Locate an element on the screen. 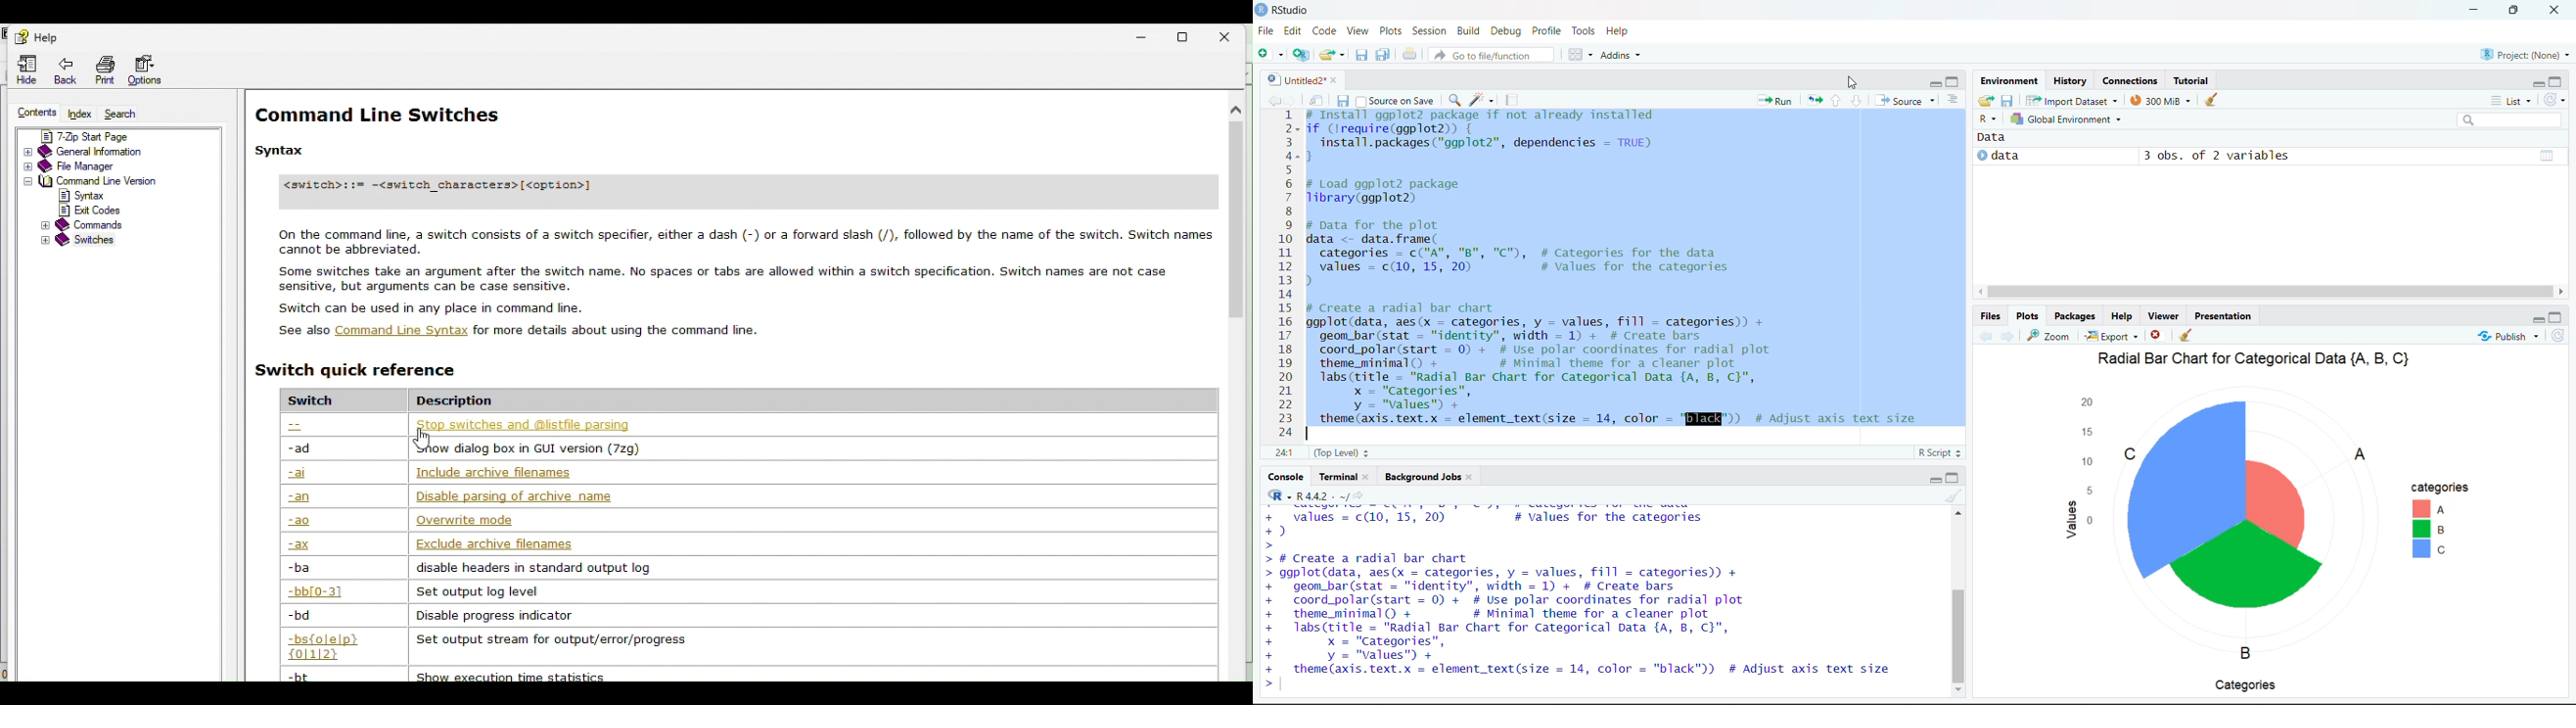 Image resolution: width=2576 pixels, height=728 pixels. Disable progress indicator is located at coordinates (504, 615).